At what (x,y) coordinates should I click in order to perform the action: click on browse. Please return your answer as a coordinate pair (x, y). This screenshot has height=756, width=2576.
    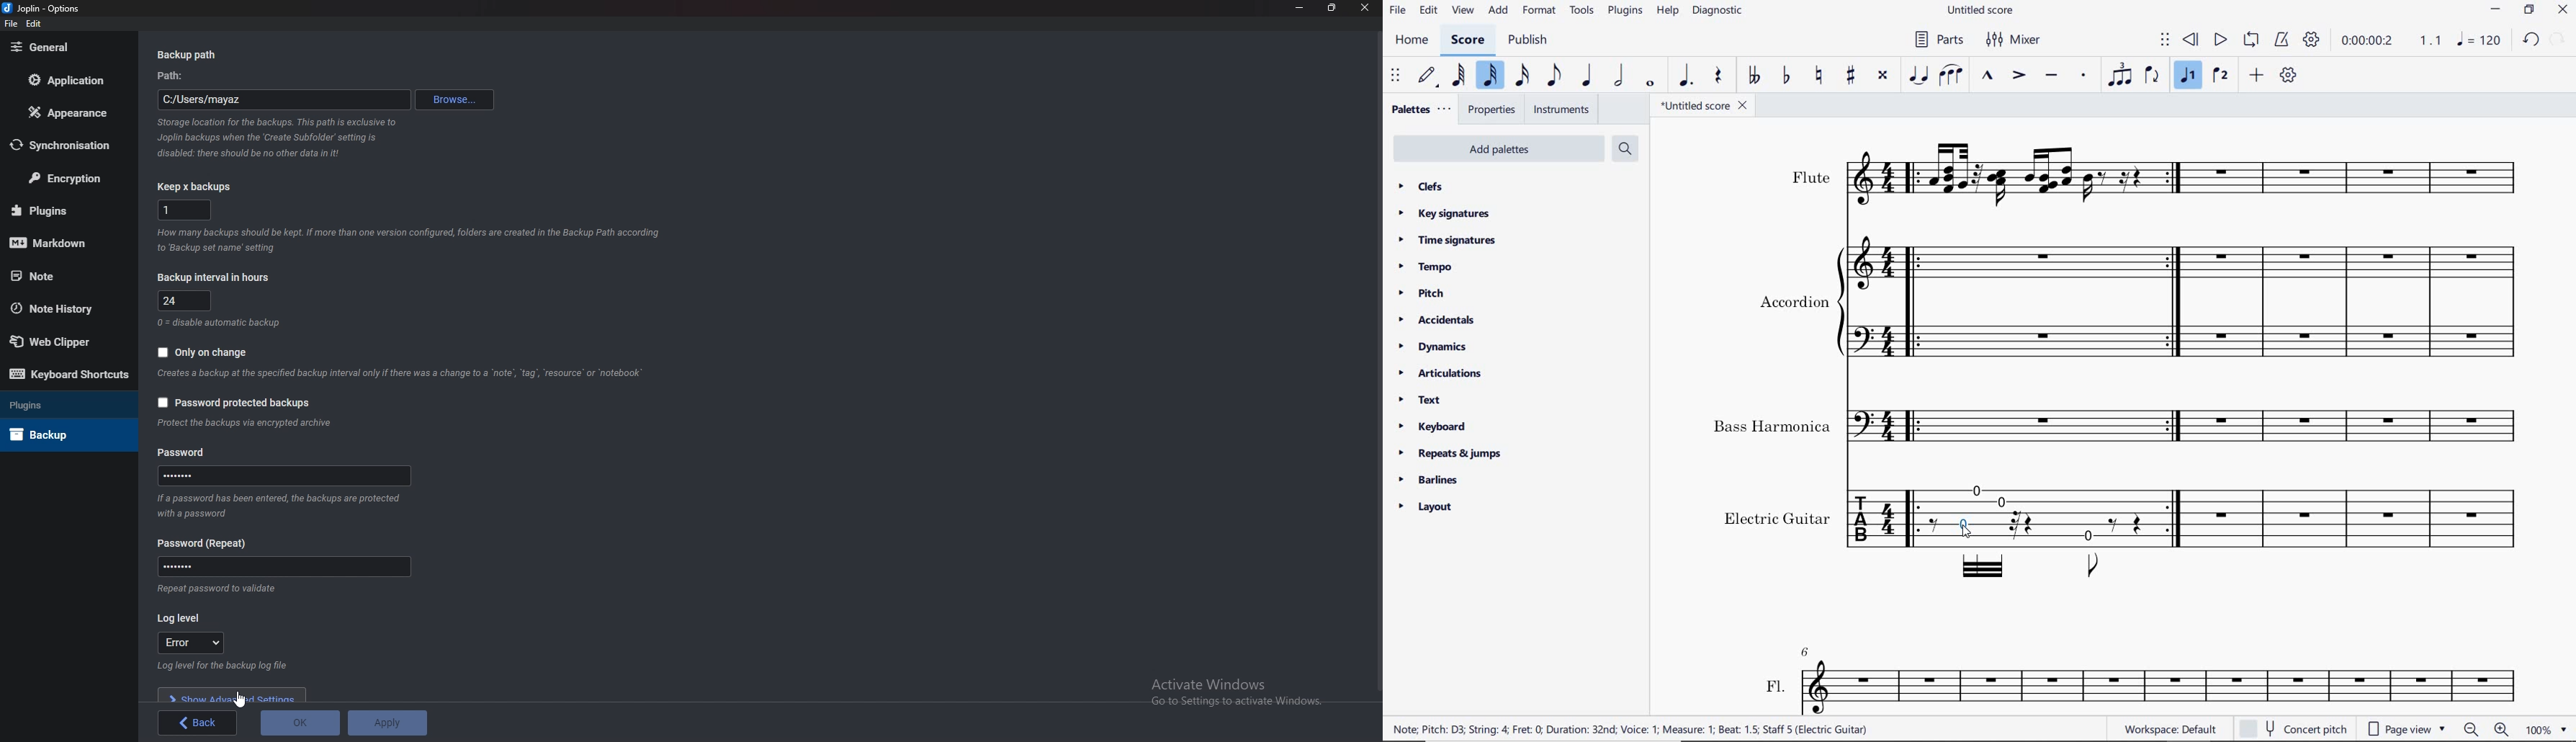
    Looking at the image, I should click on (456, 101).